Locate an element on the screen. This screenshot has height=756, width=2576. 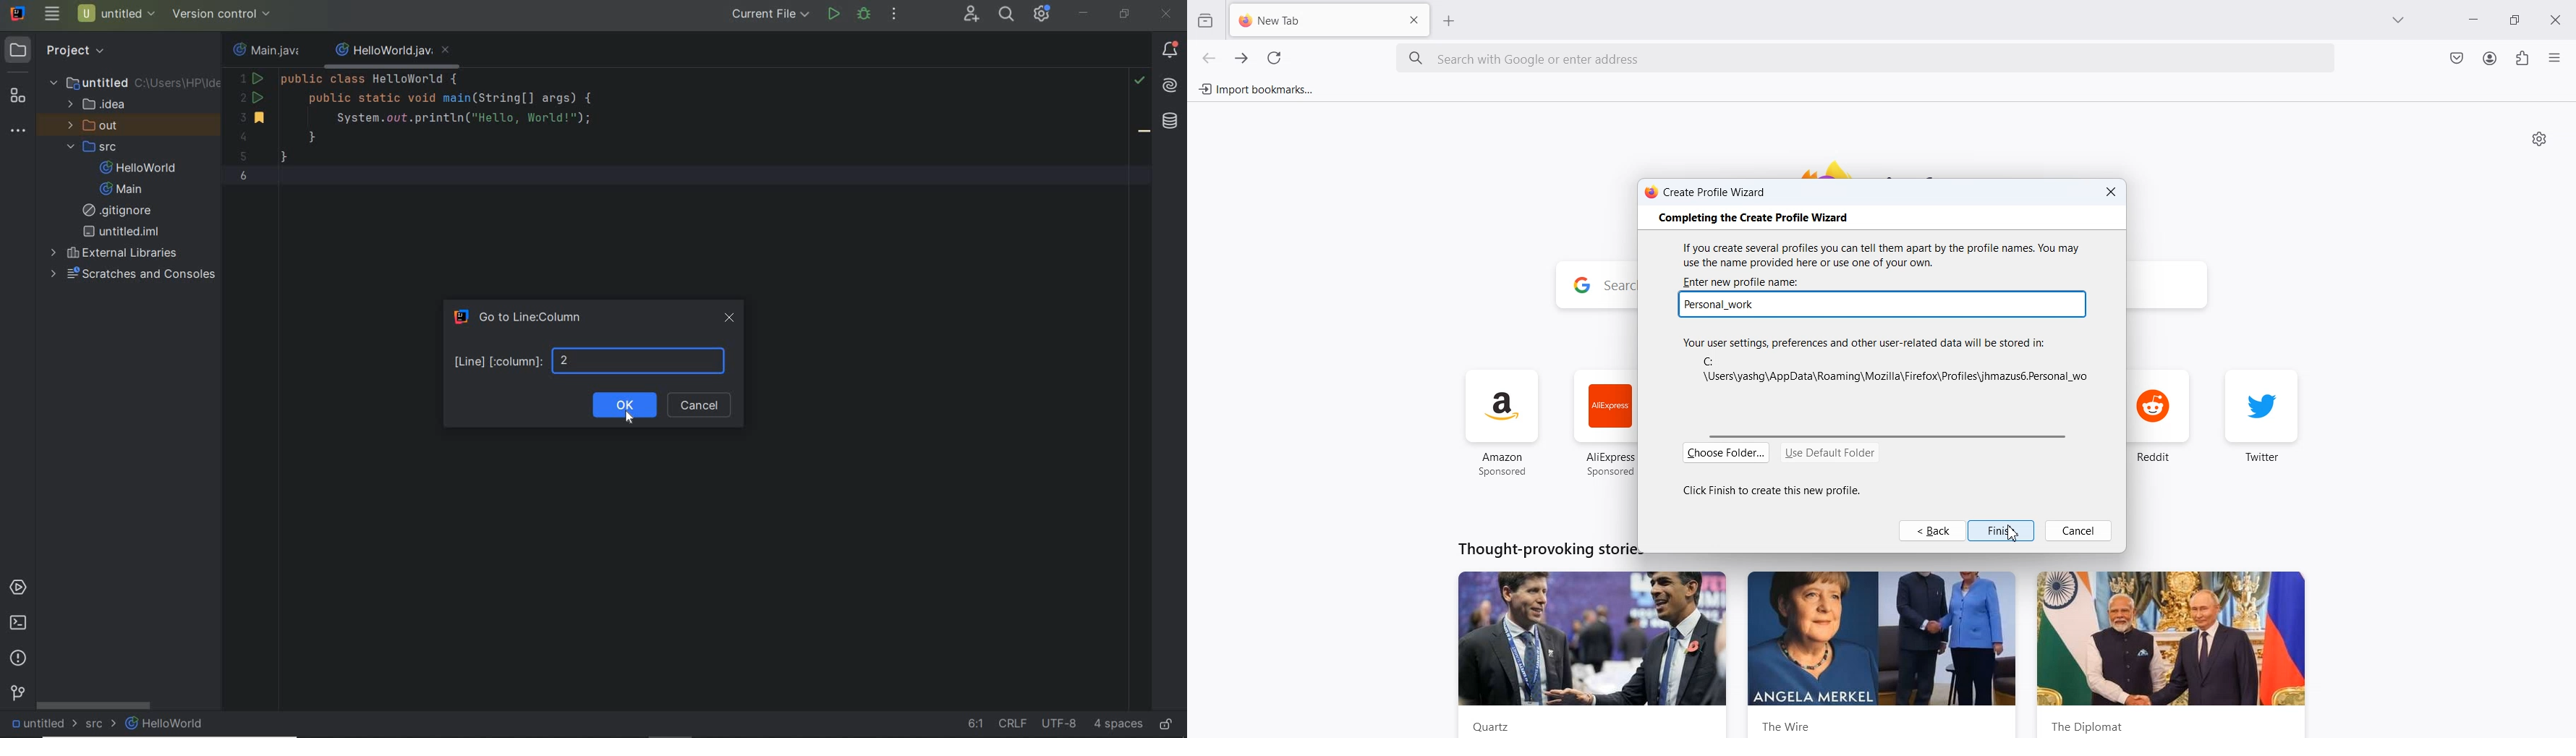
out is located at coordinates (96, 125).